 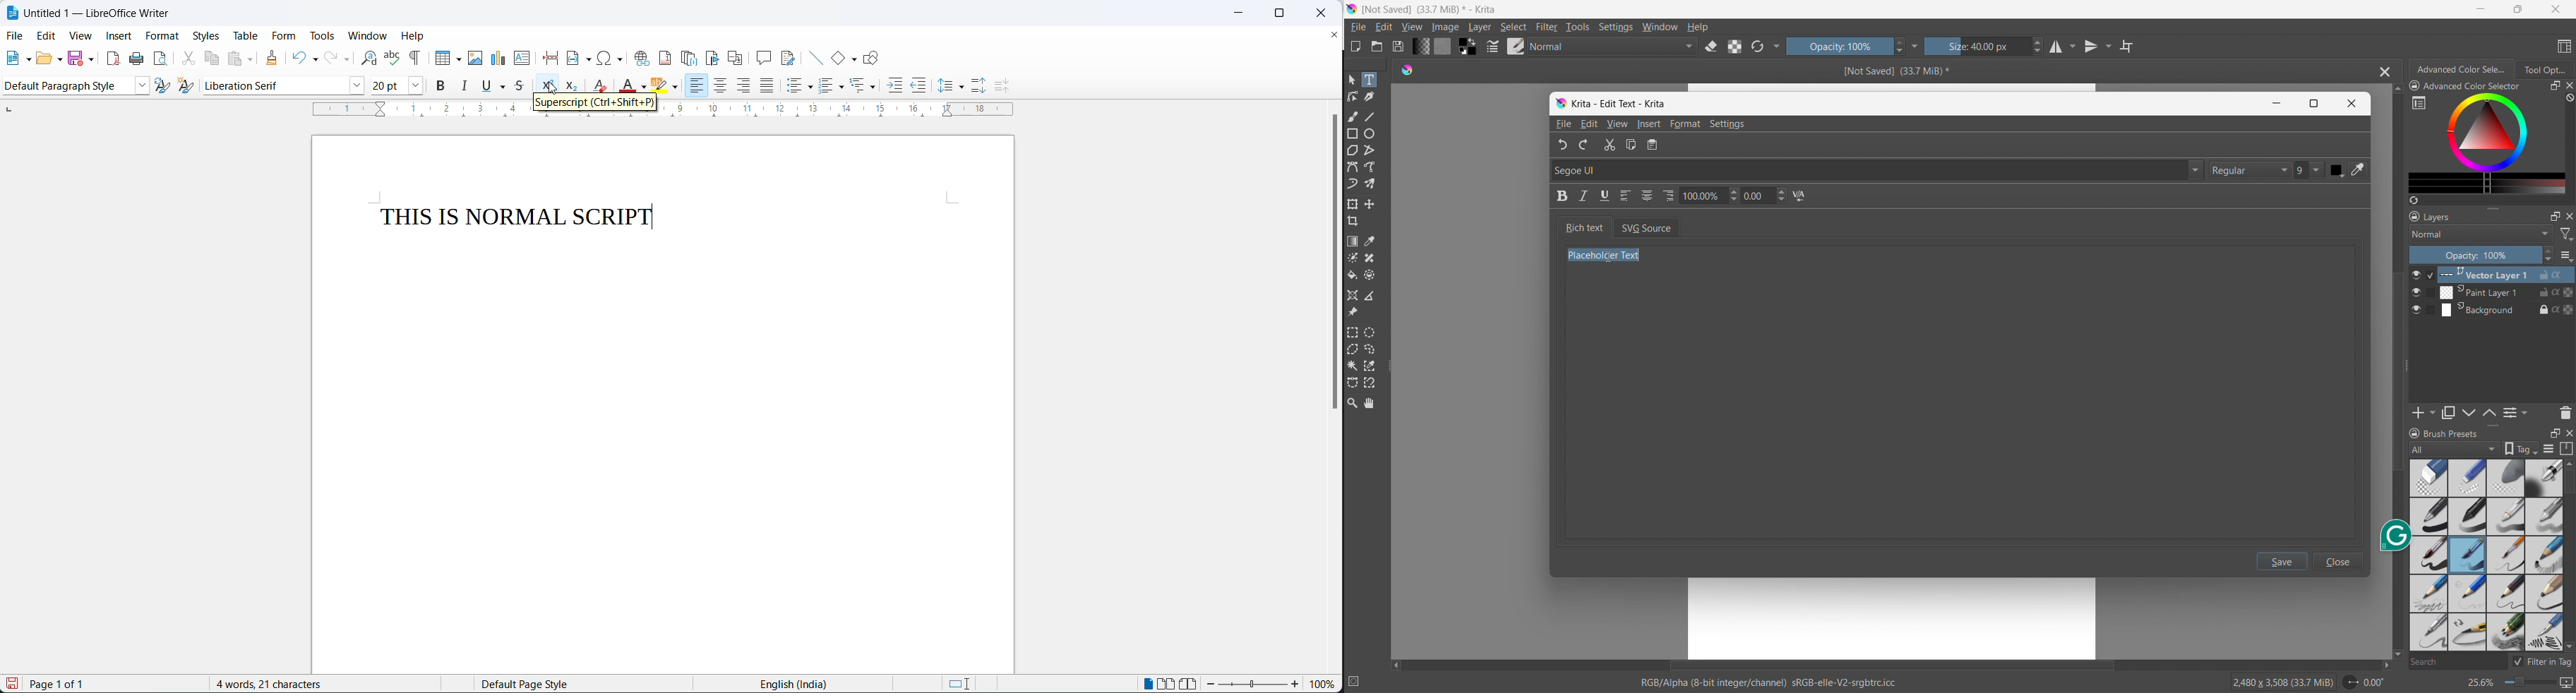 I want to click on Regular, so click(x=2250, y=170).